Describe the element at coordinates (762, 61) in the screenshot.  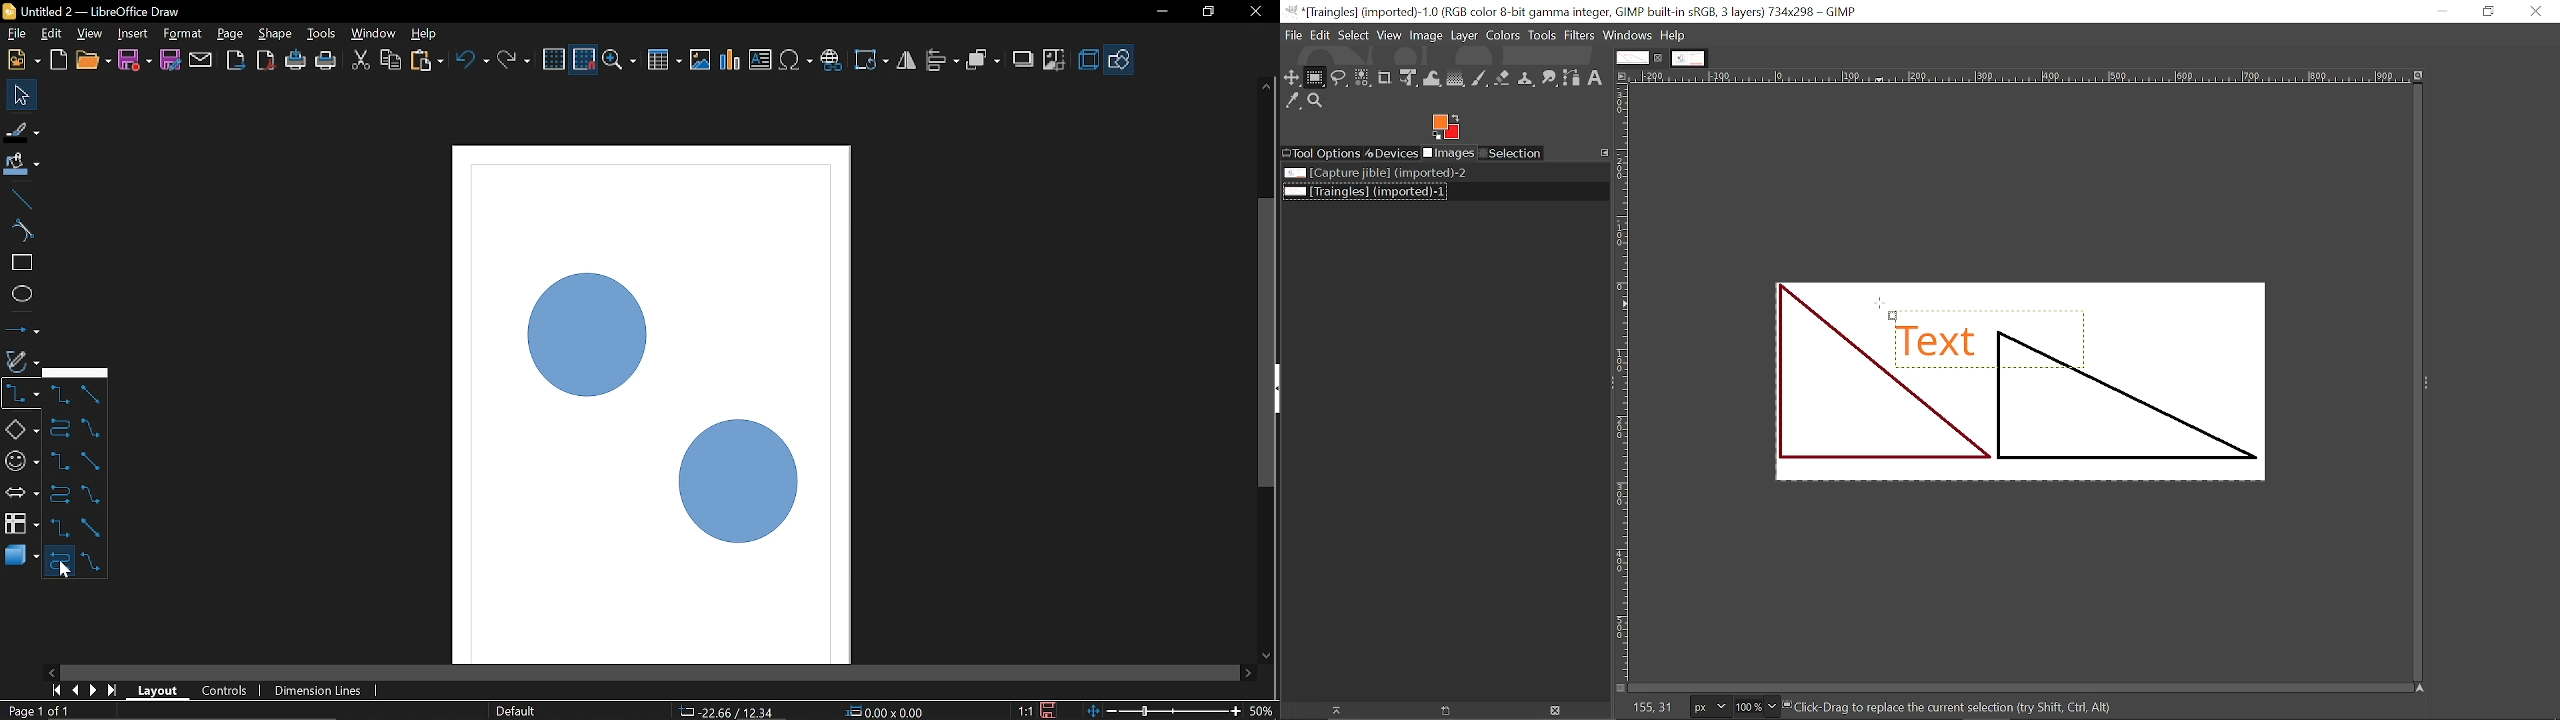
I see `Insert text` at that location.